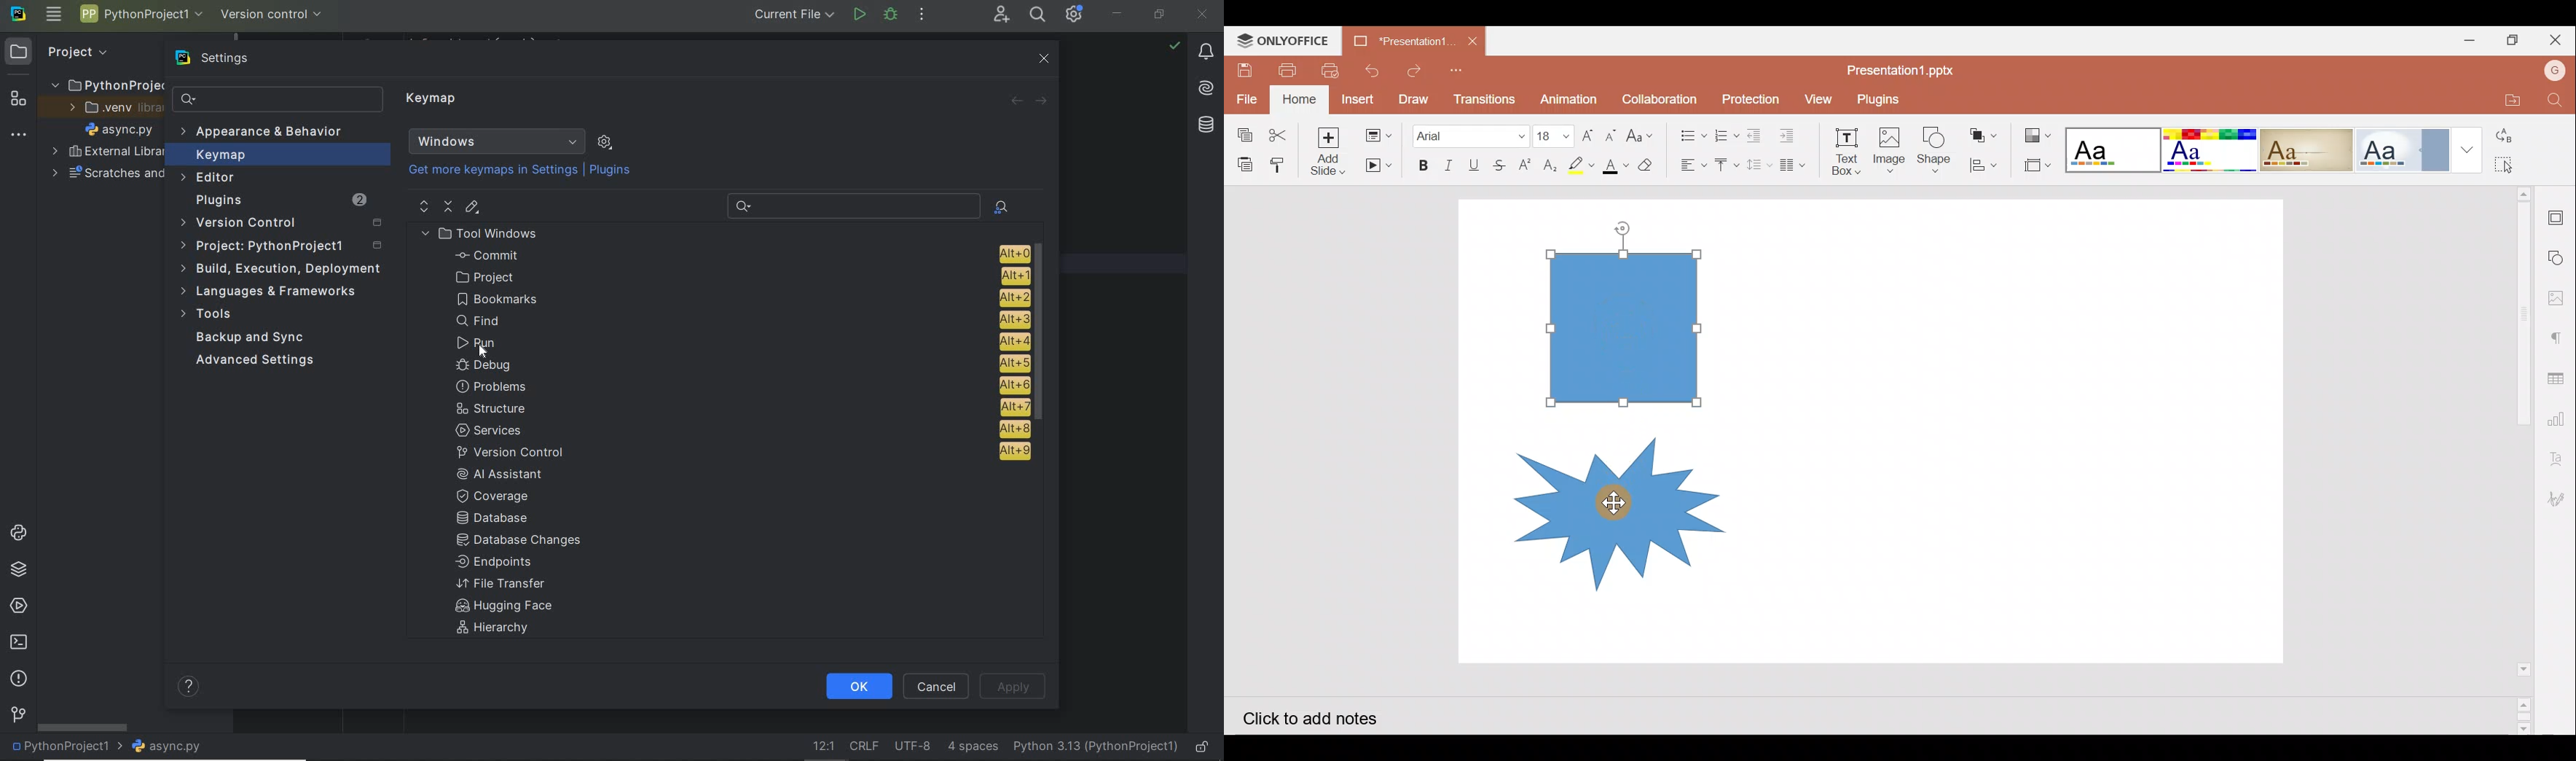 This screenshot has width=2576, height=784. I want to click on Database, so click(497, 519).